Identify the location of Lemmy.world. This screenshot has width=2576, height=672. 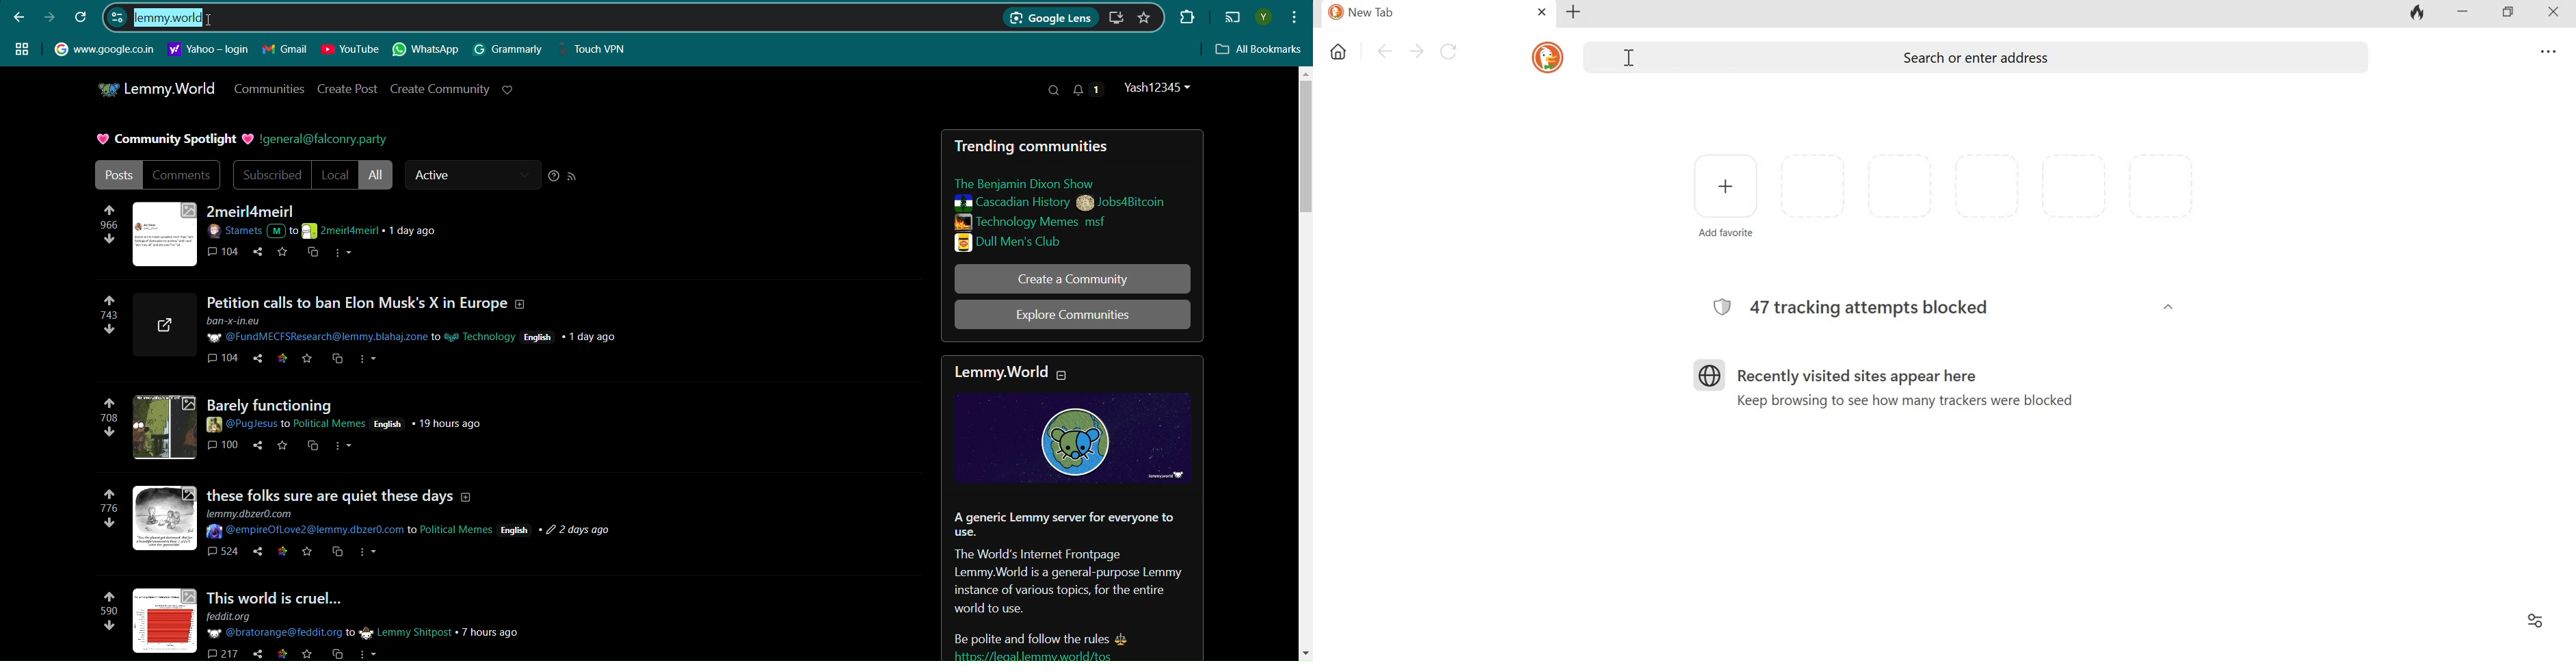
(1000, 374).